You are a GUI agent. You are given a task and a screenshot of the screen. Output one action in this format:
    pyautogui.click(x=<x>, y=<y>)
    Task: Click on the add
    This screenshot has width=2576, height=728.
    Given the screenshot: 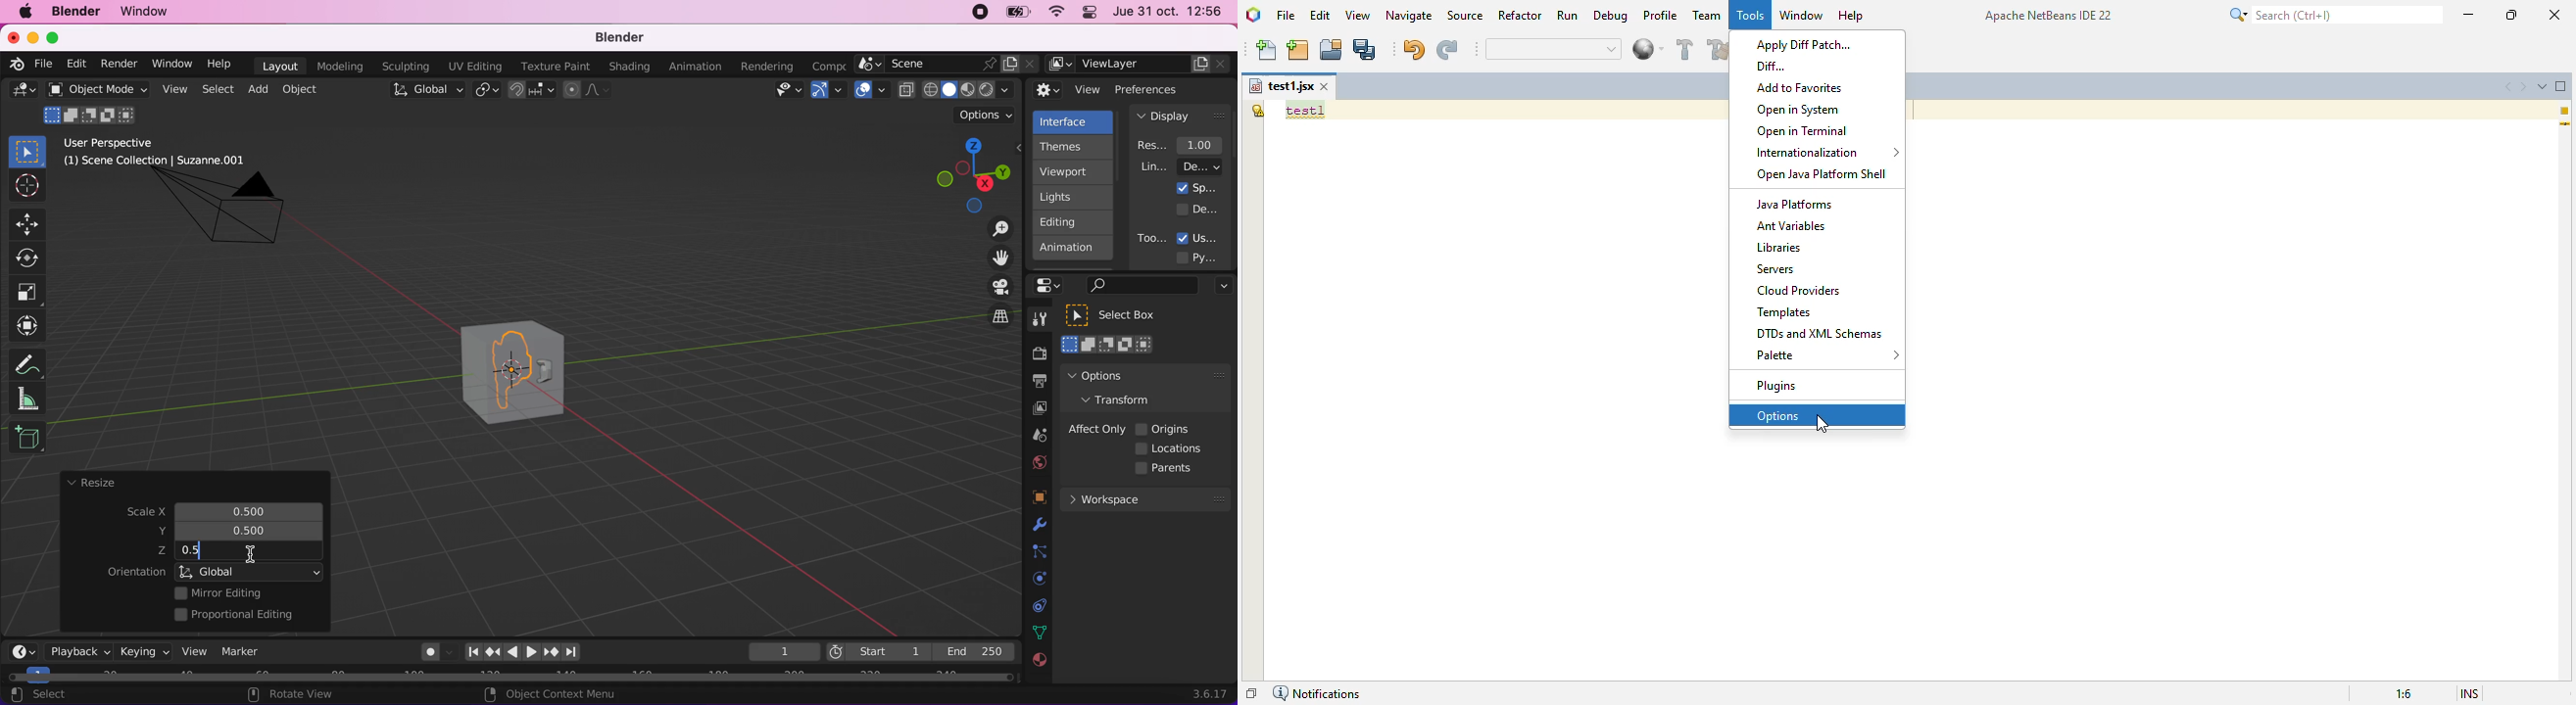 What is the action you would take?
    pyautogui.click(x=256, y=89)
    